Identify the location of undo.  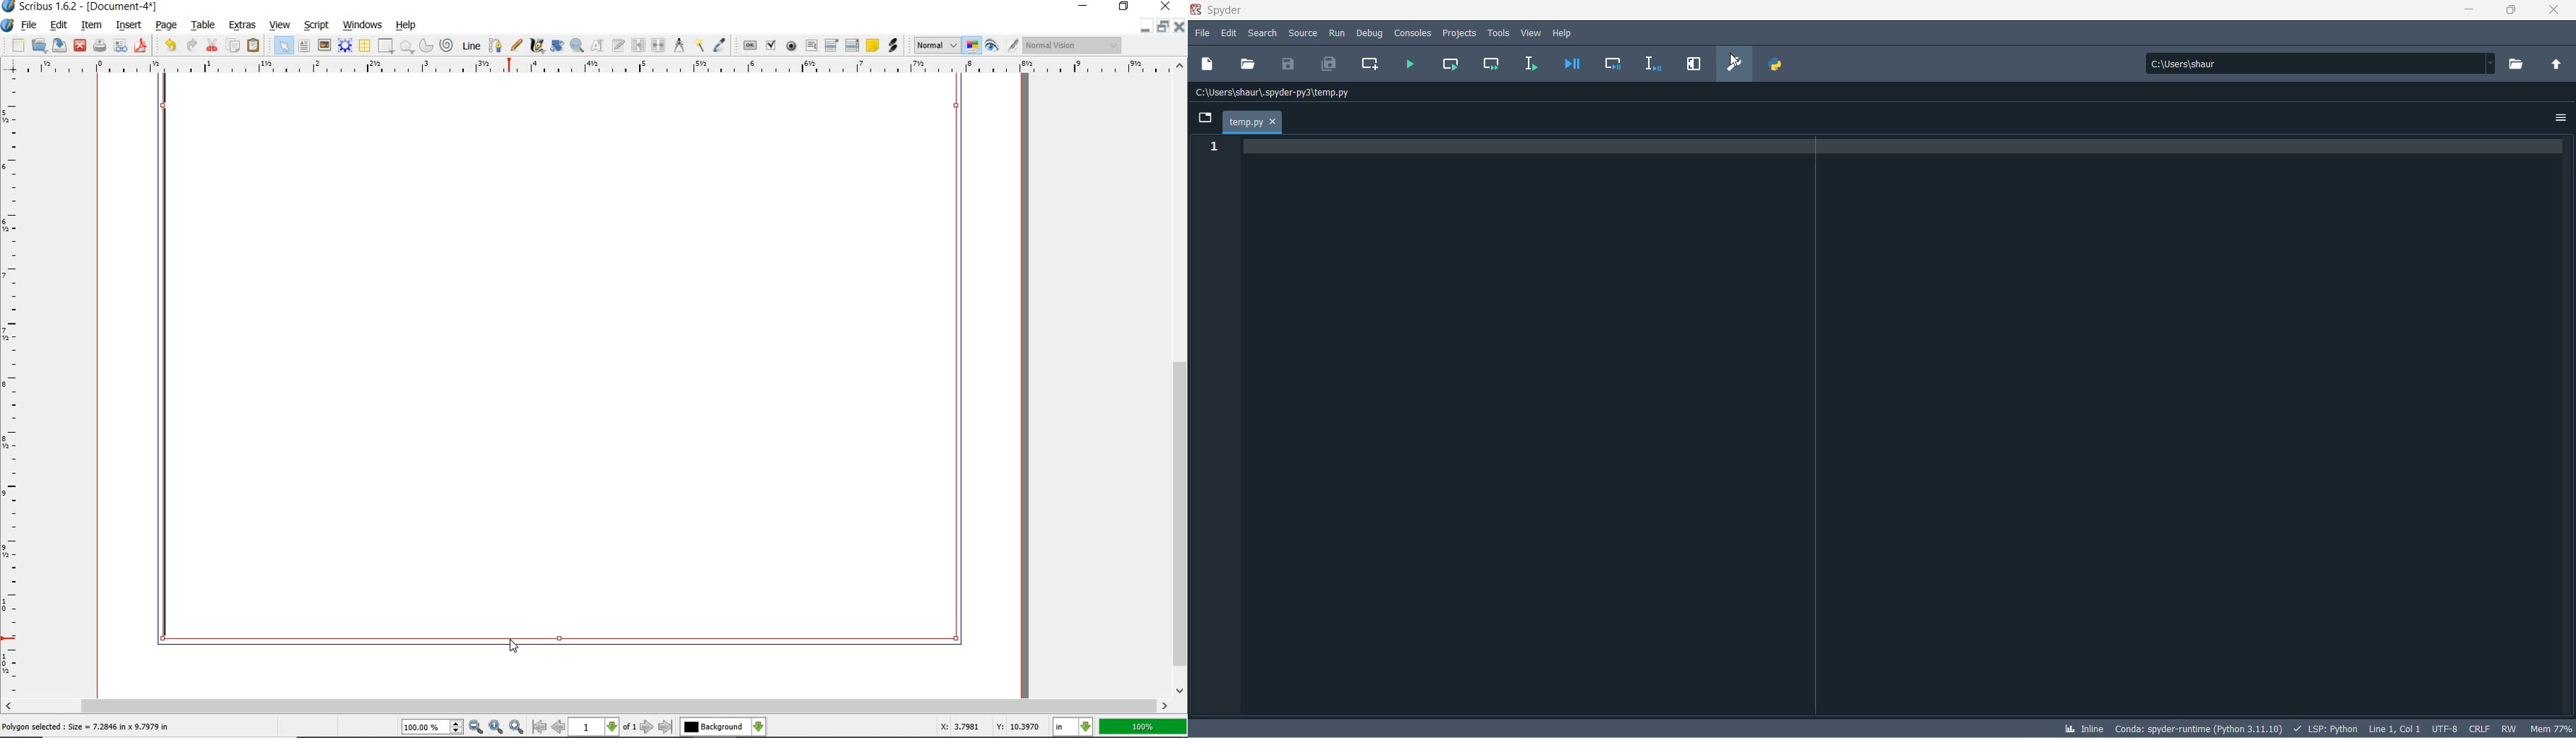
(168, 45).